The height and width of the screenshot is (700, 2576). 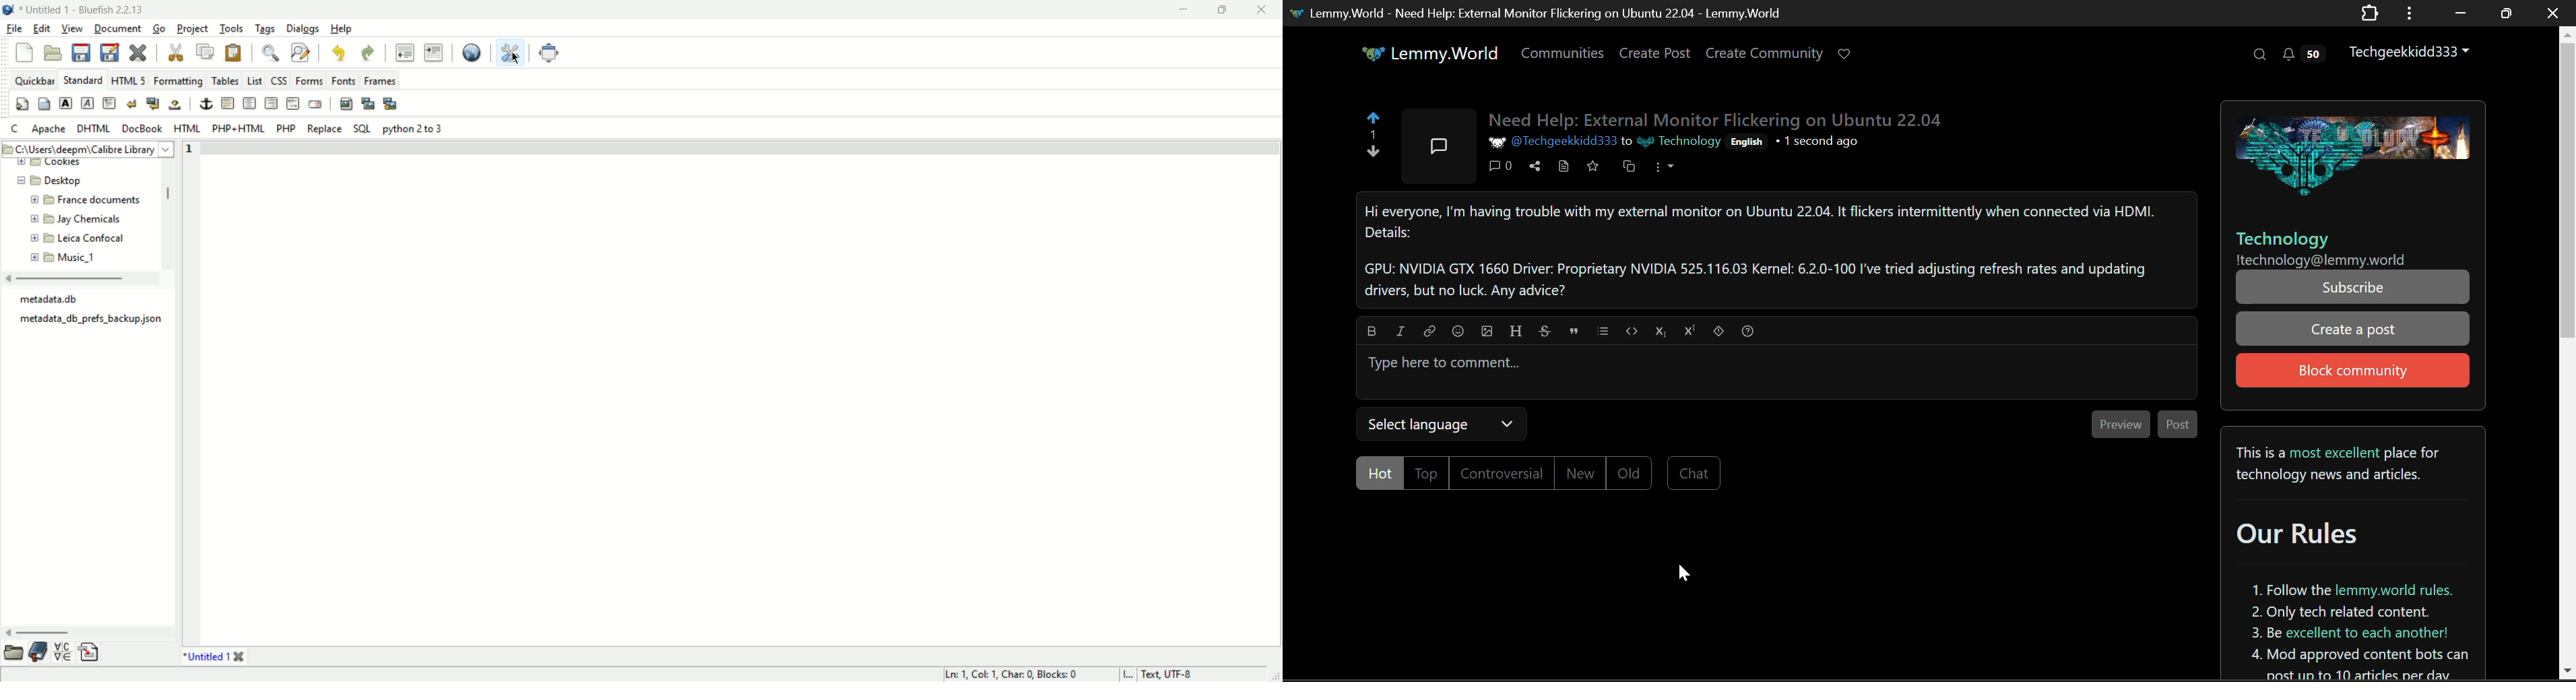 What do you see at coordinates (304, 29) in the screenshot?
I see `dialogs` at bounding box center [304, 29].